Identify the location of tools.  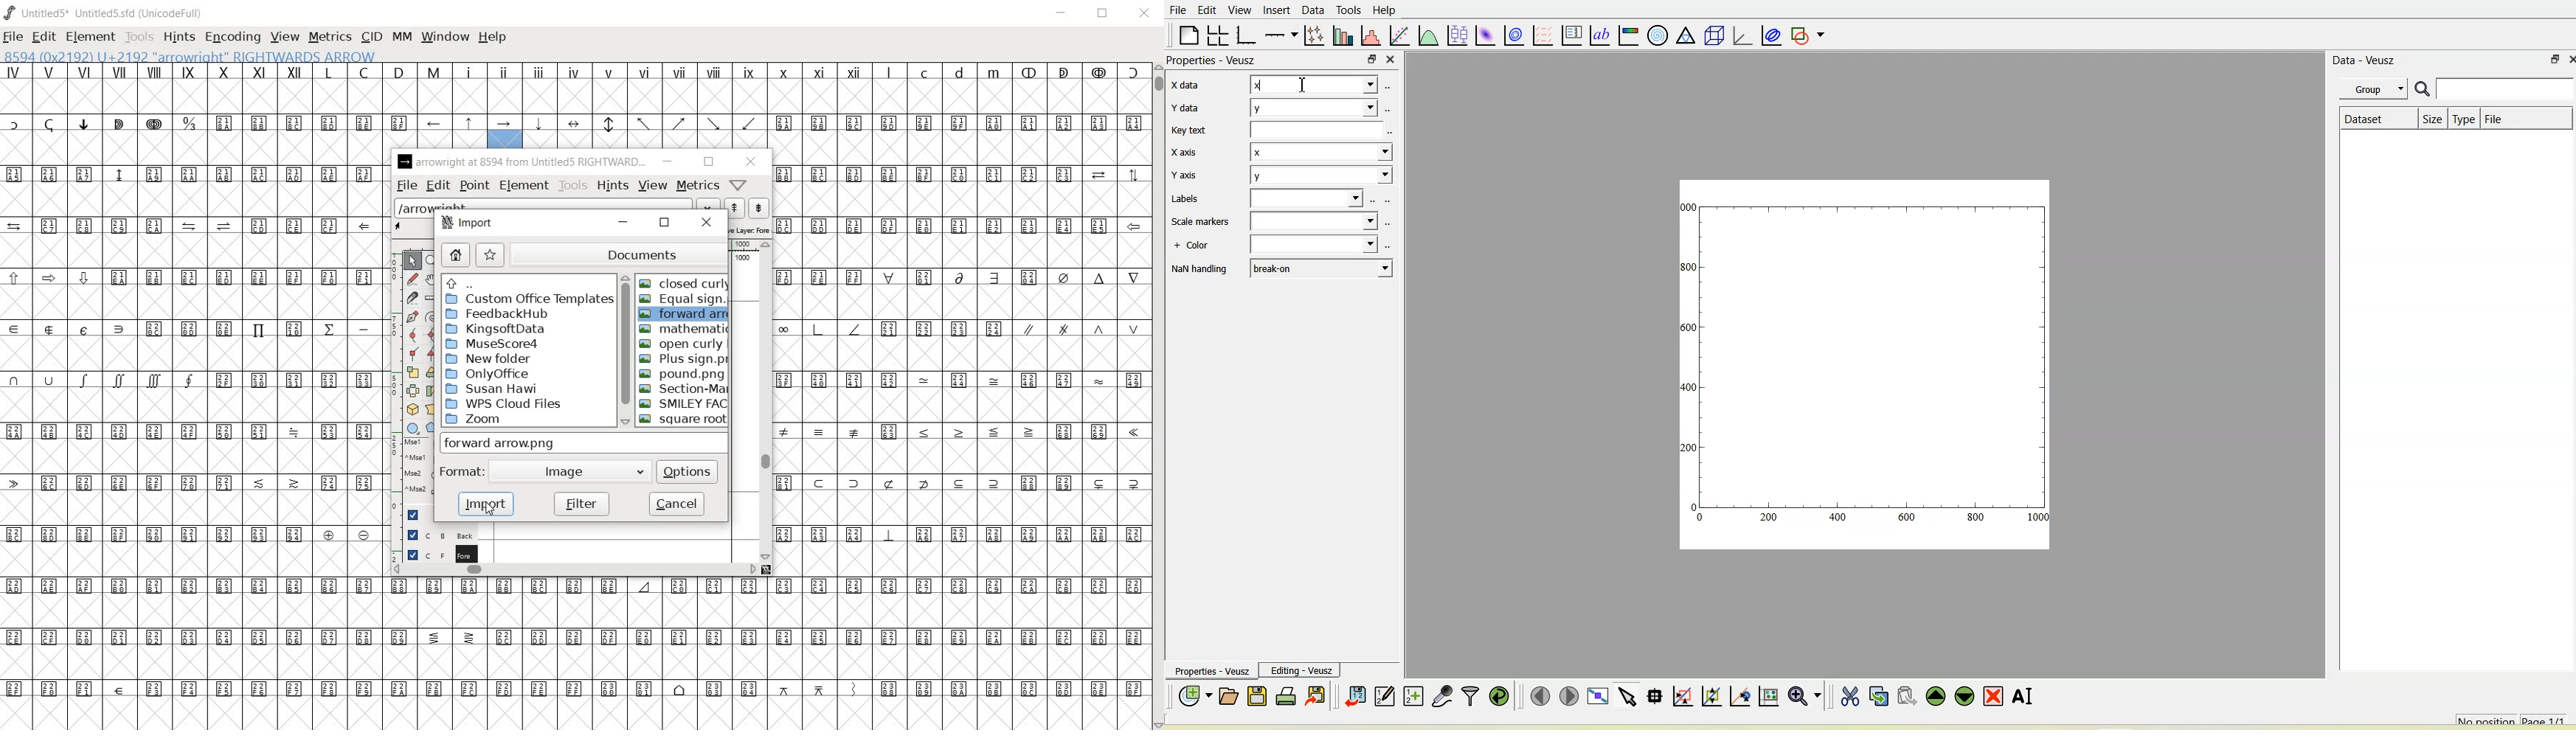
(574, 185).